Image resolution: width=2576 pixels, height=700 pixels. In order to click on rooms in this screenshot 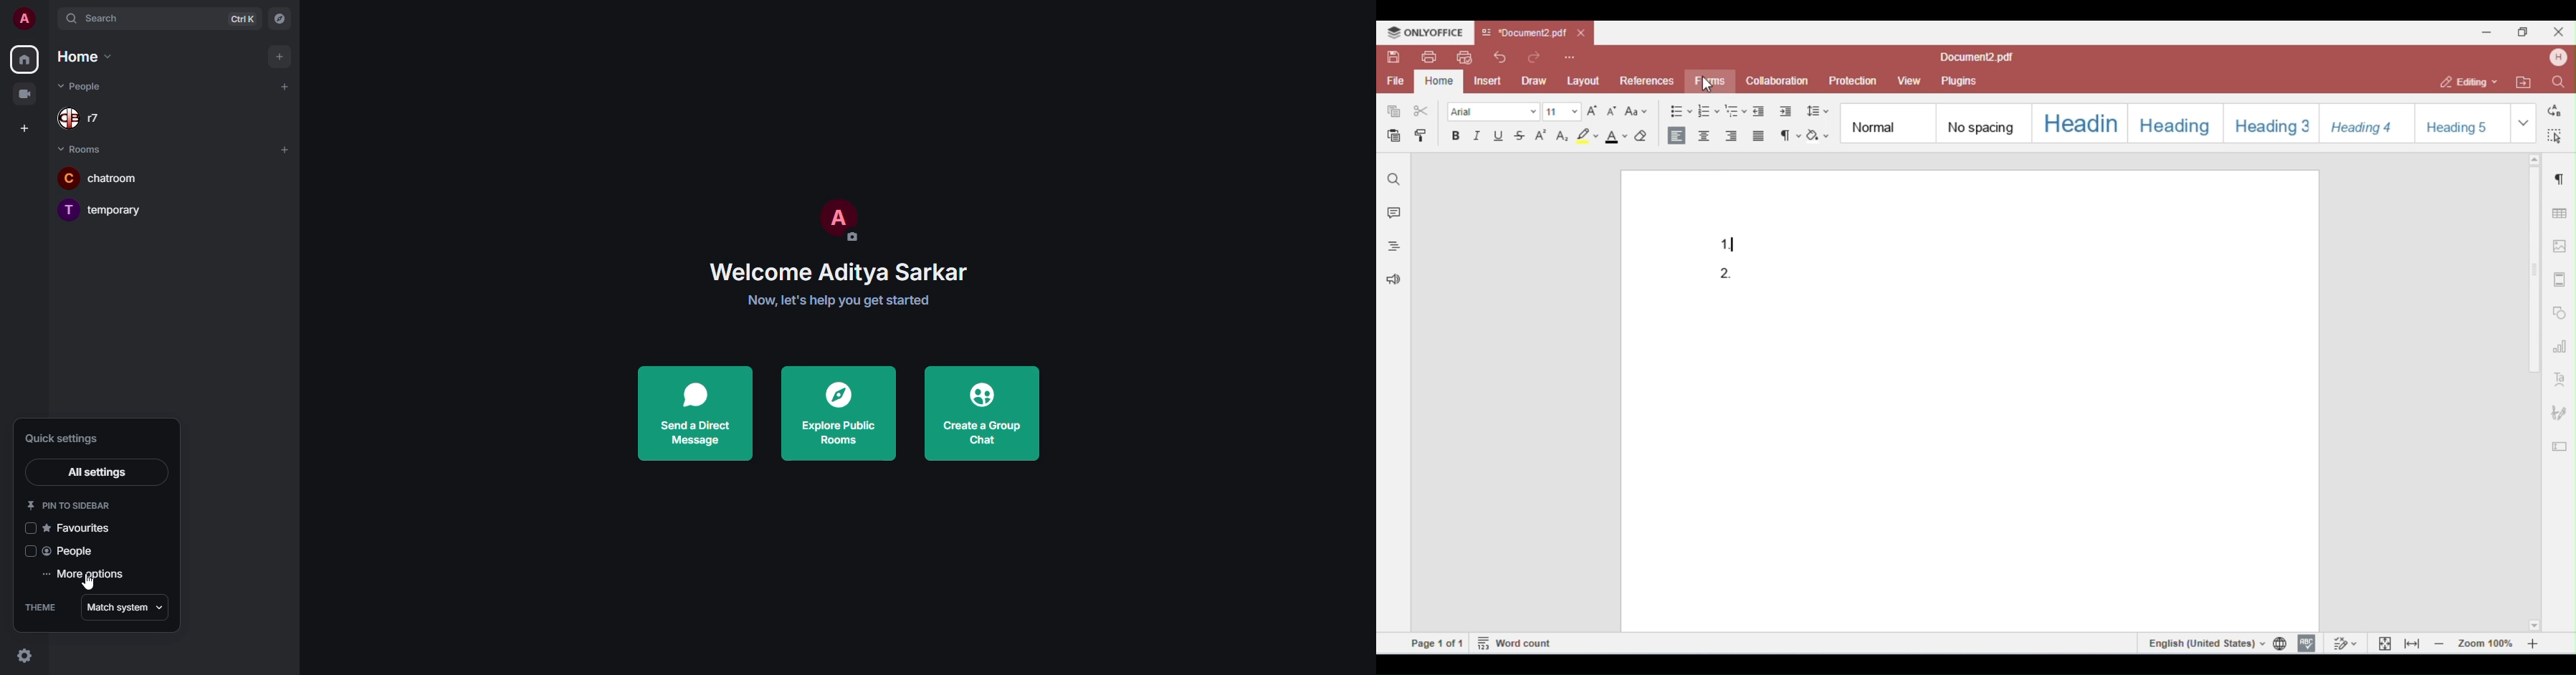, I will do `click(82, 149)`.